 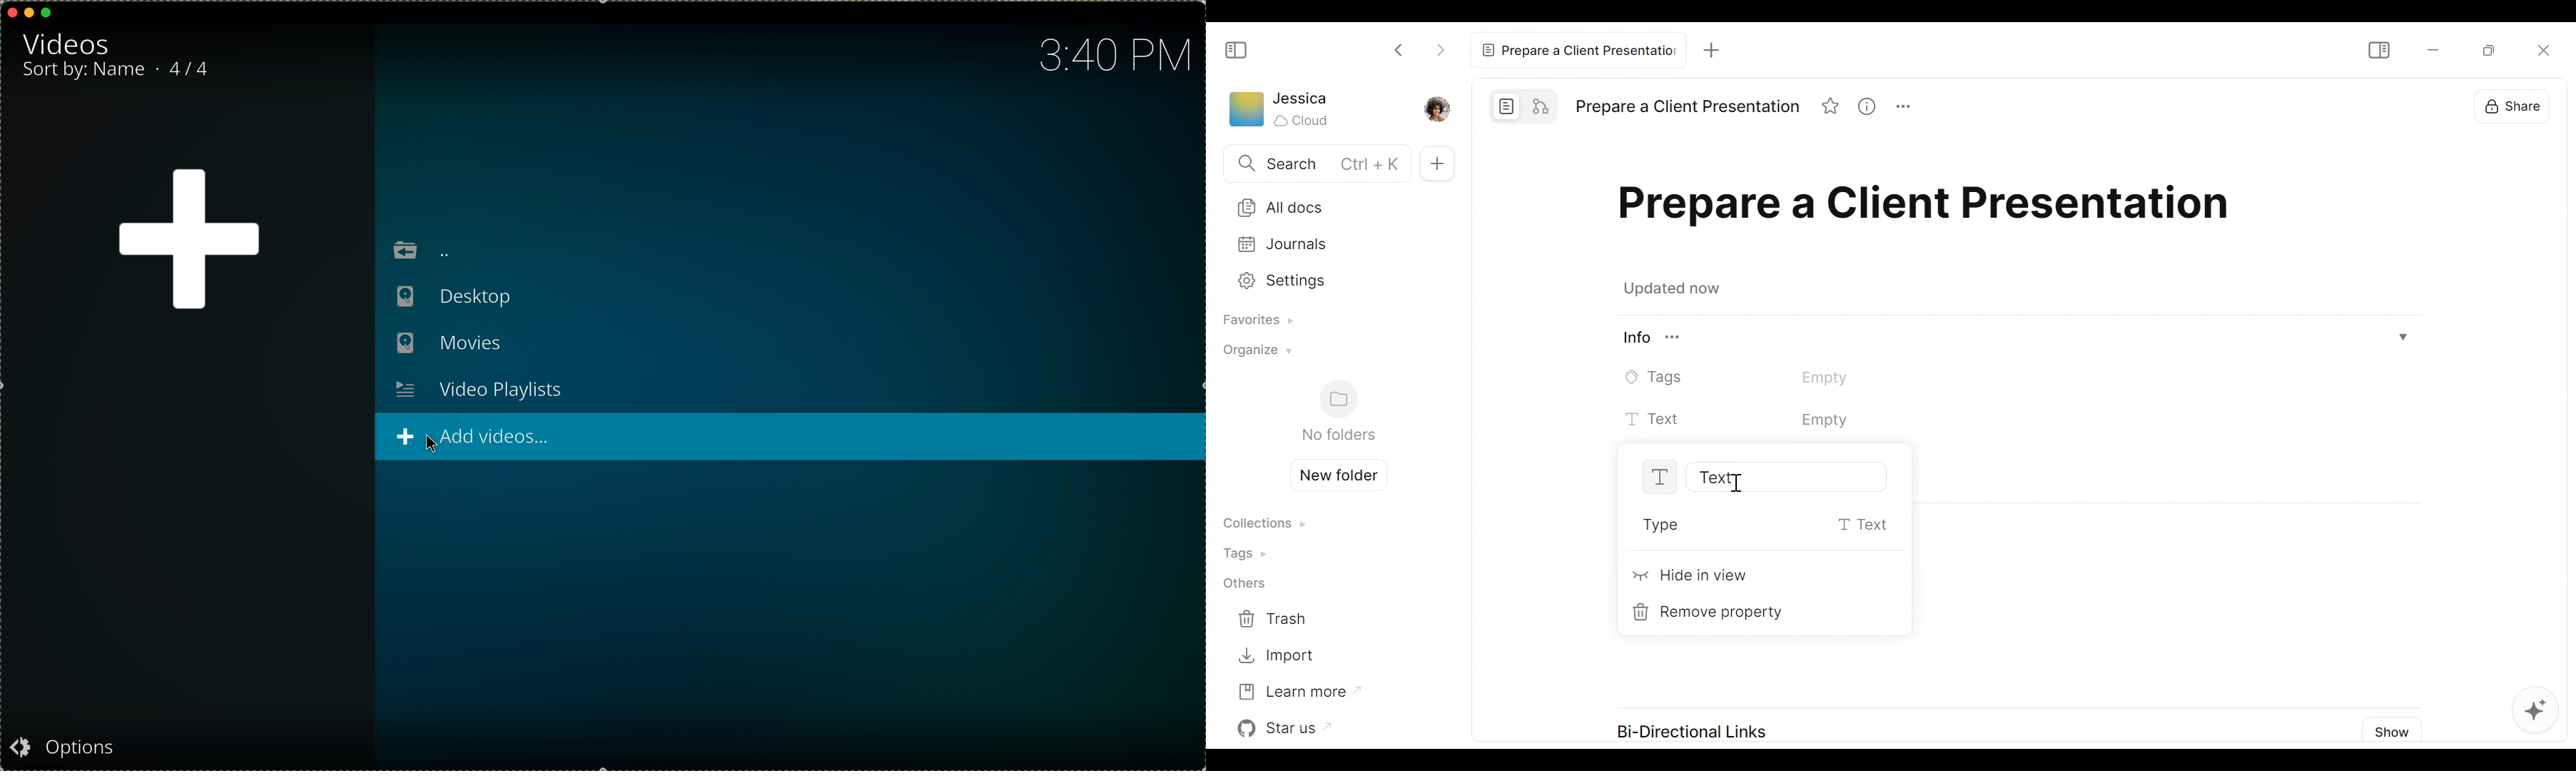 What do you see at coordinates (432, 450) in the screenshot?
I see `cursor` at bounding box center [432, 450].